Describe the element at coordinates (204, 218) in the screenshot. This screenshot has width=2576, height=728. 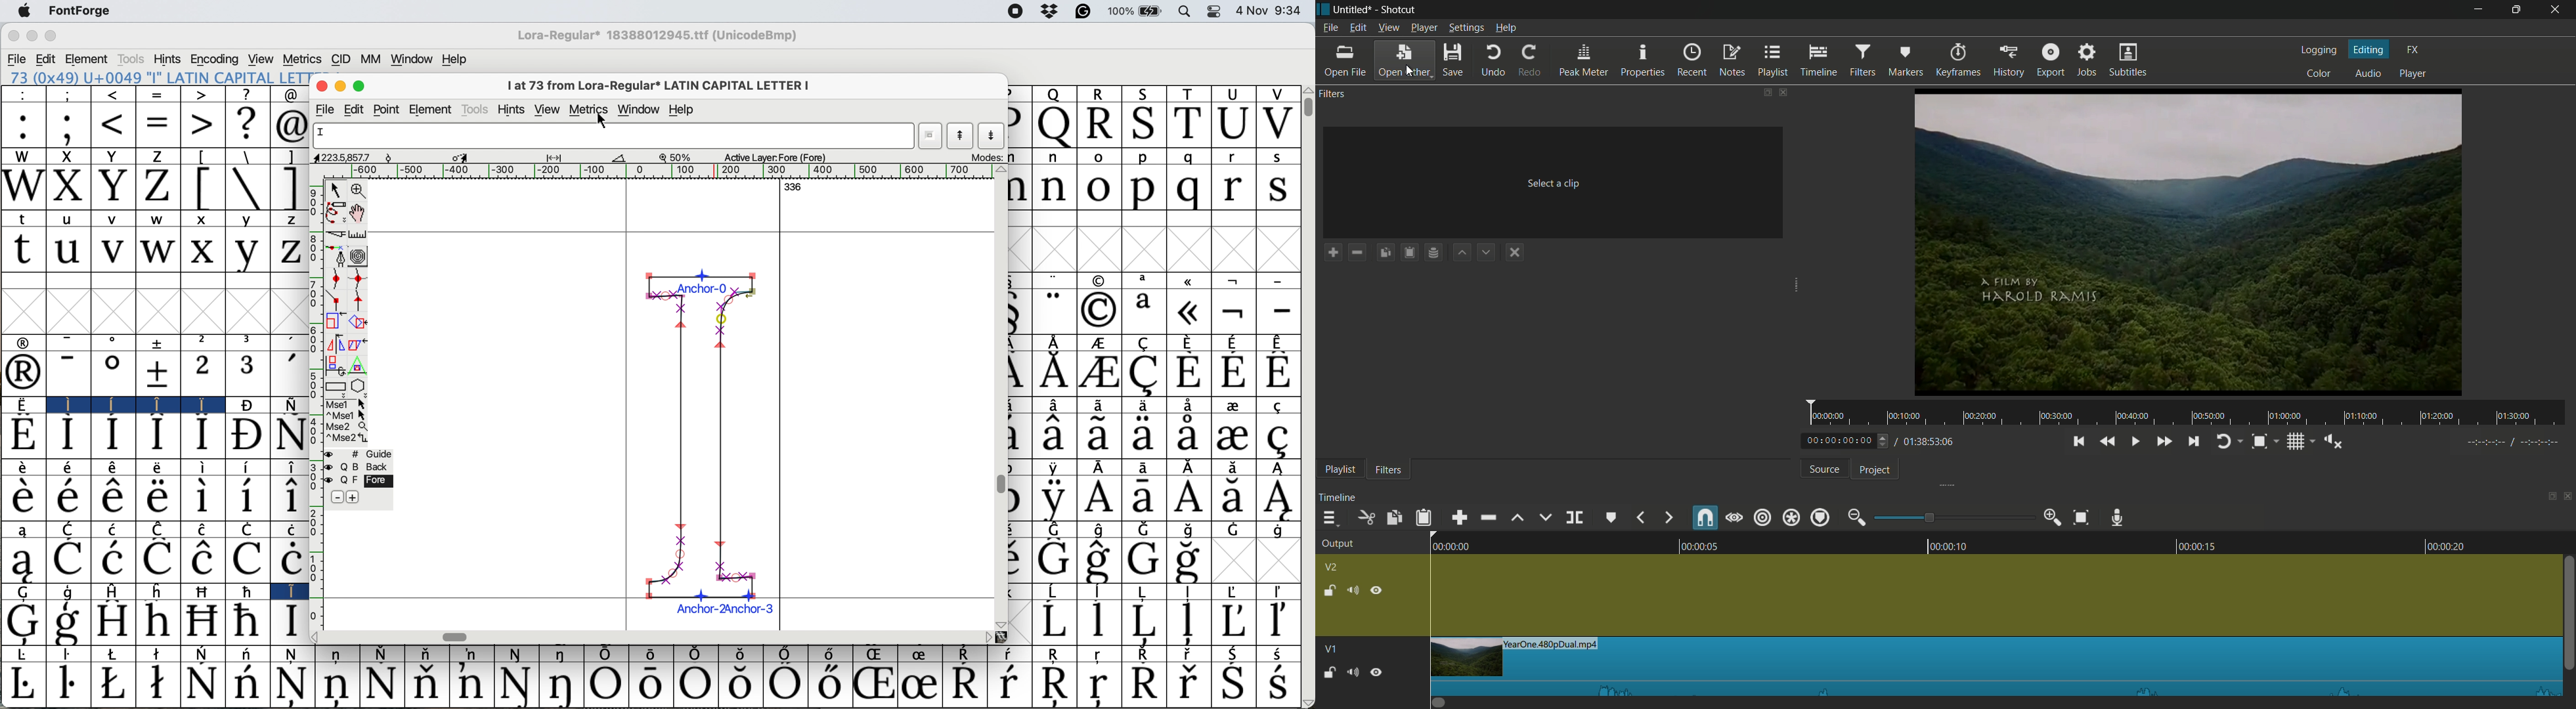
I see `x` at that location.